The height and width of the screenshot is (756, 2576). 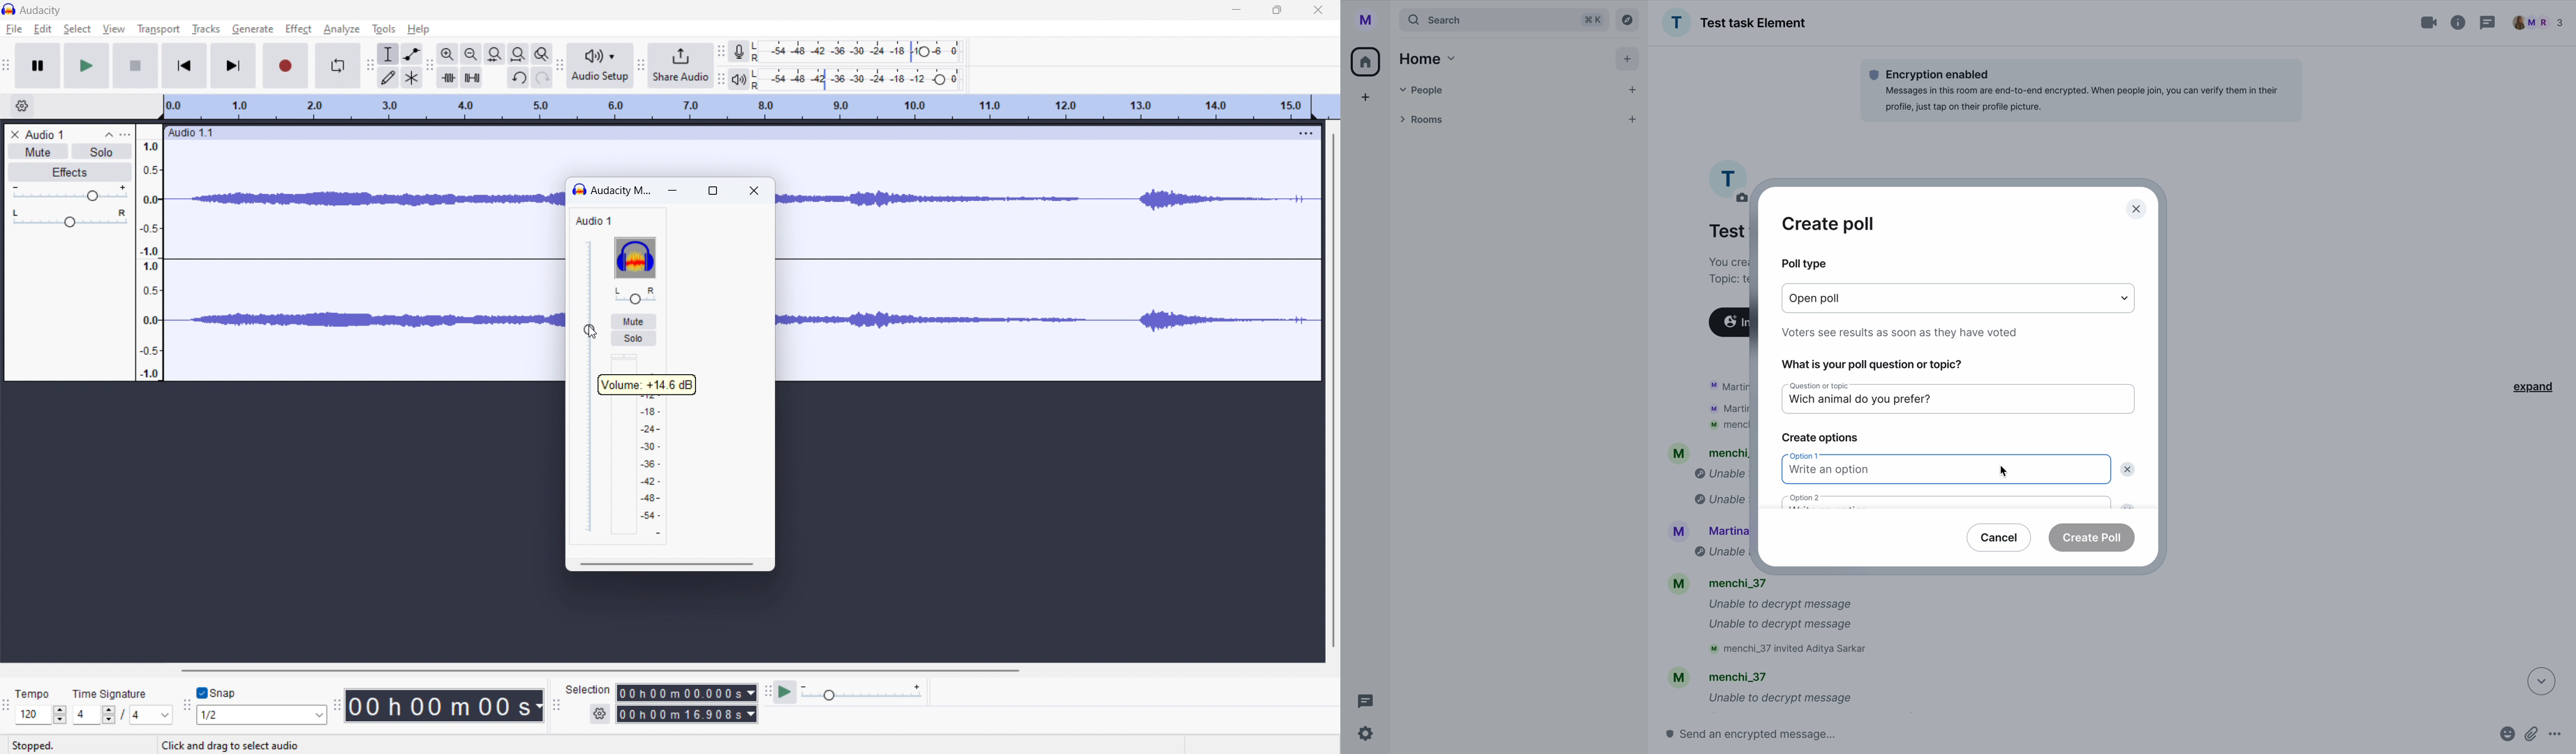 What do you see at coordinates (713, 191) in the screenshot?
I see `maximize` at bounding box center [713, 191].